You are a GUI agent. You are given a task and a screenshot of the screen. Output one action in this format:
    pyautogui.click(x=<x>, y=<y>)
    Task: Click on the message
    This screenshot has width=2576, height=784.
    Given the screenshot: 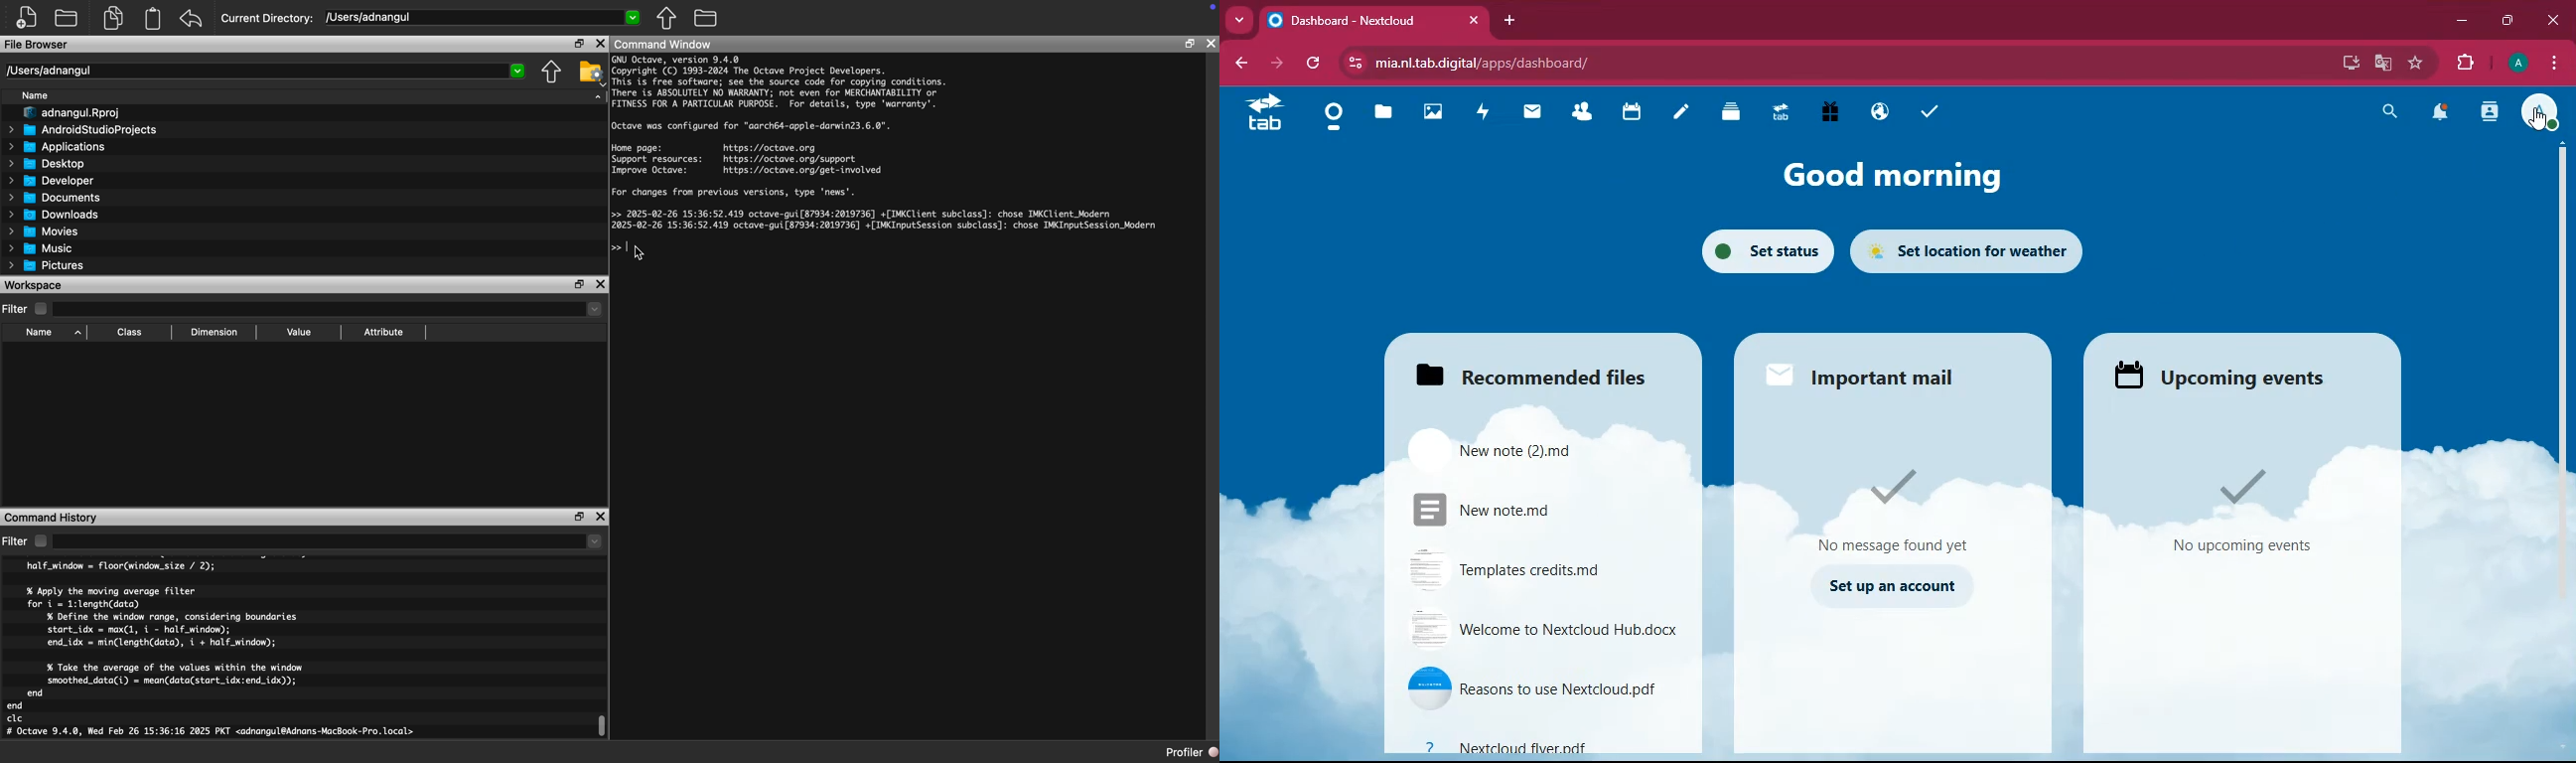 What is the action you would take?
    pyautogui.click(x=1914, y=511)
    